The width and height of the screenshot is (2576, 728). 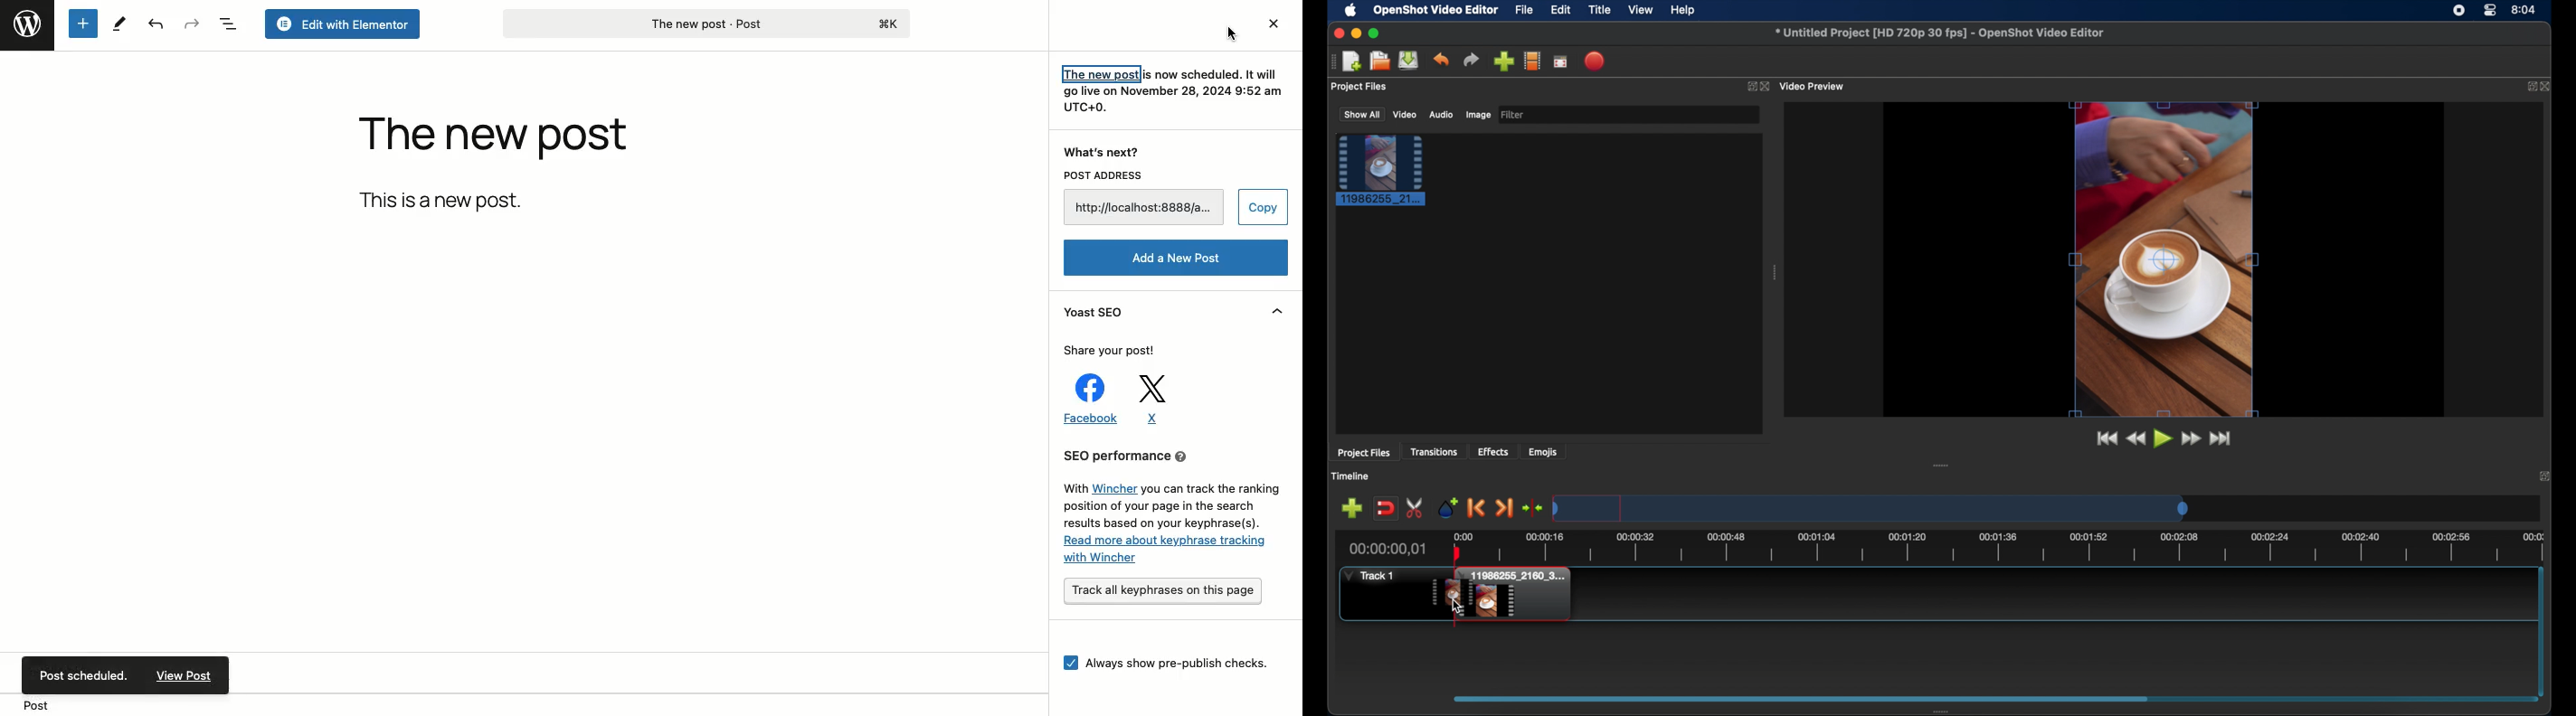 What do you see at coordinates (1103, 152) in the screenshot?
I see `What's next?` at bounding box center [1103, 152].